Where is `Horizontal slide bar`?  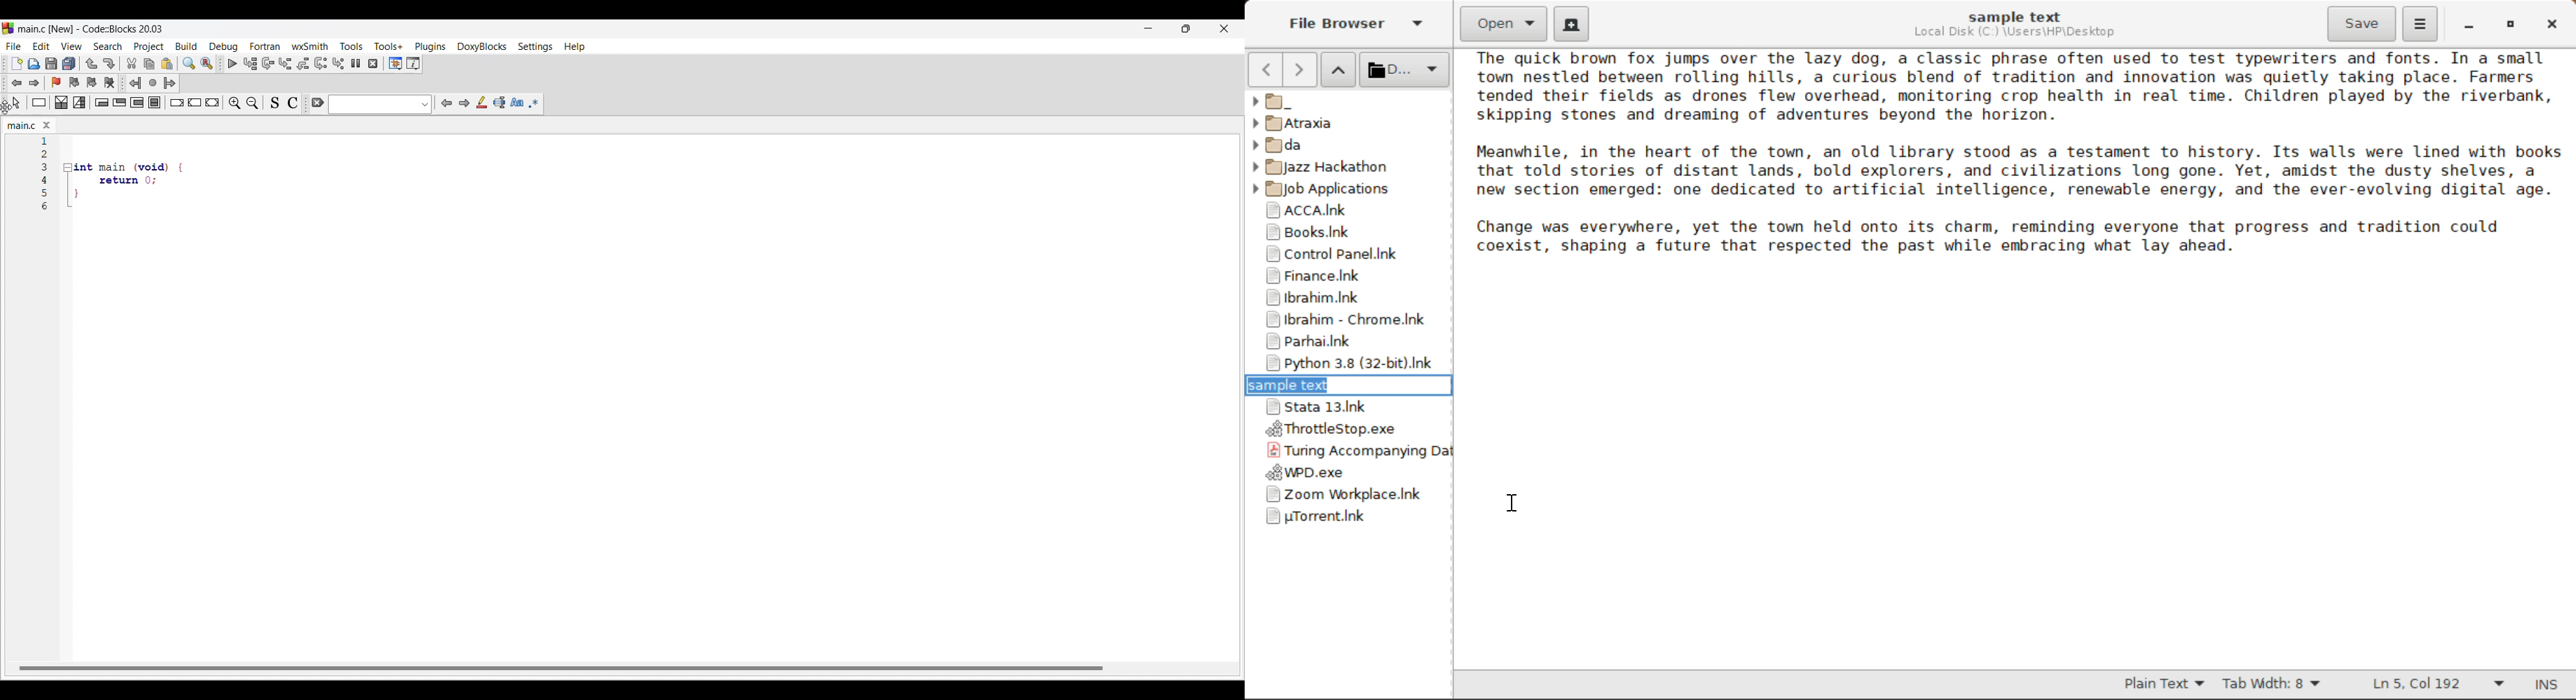 Horizontal slide bar is located at coordinates (561, 668).